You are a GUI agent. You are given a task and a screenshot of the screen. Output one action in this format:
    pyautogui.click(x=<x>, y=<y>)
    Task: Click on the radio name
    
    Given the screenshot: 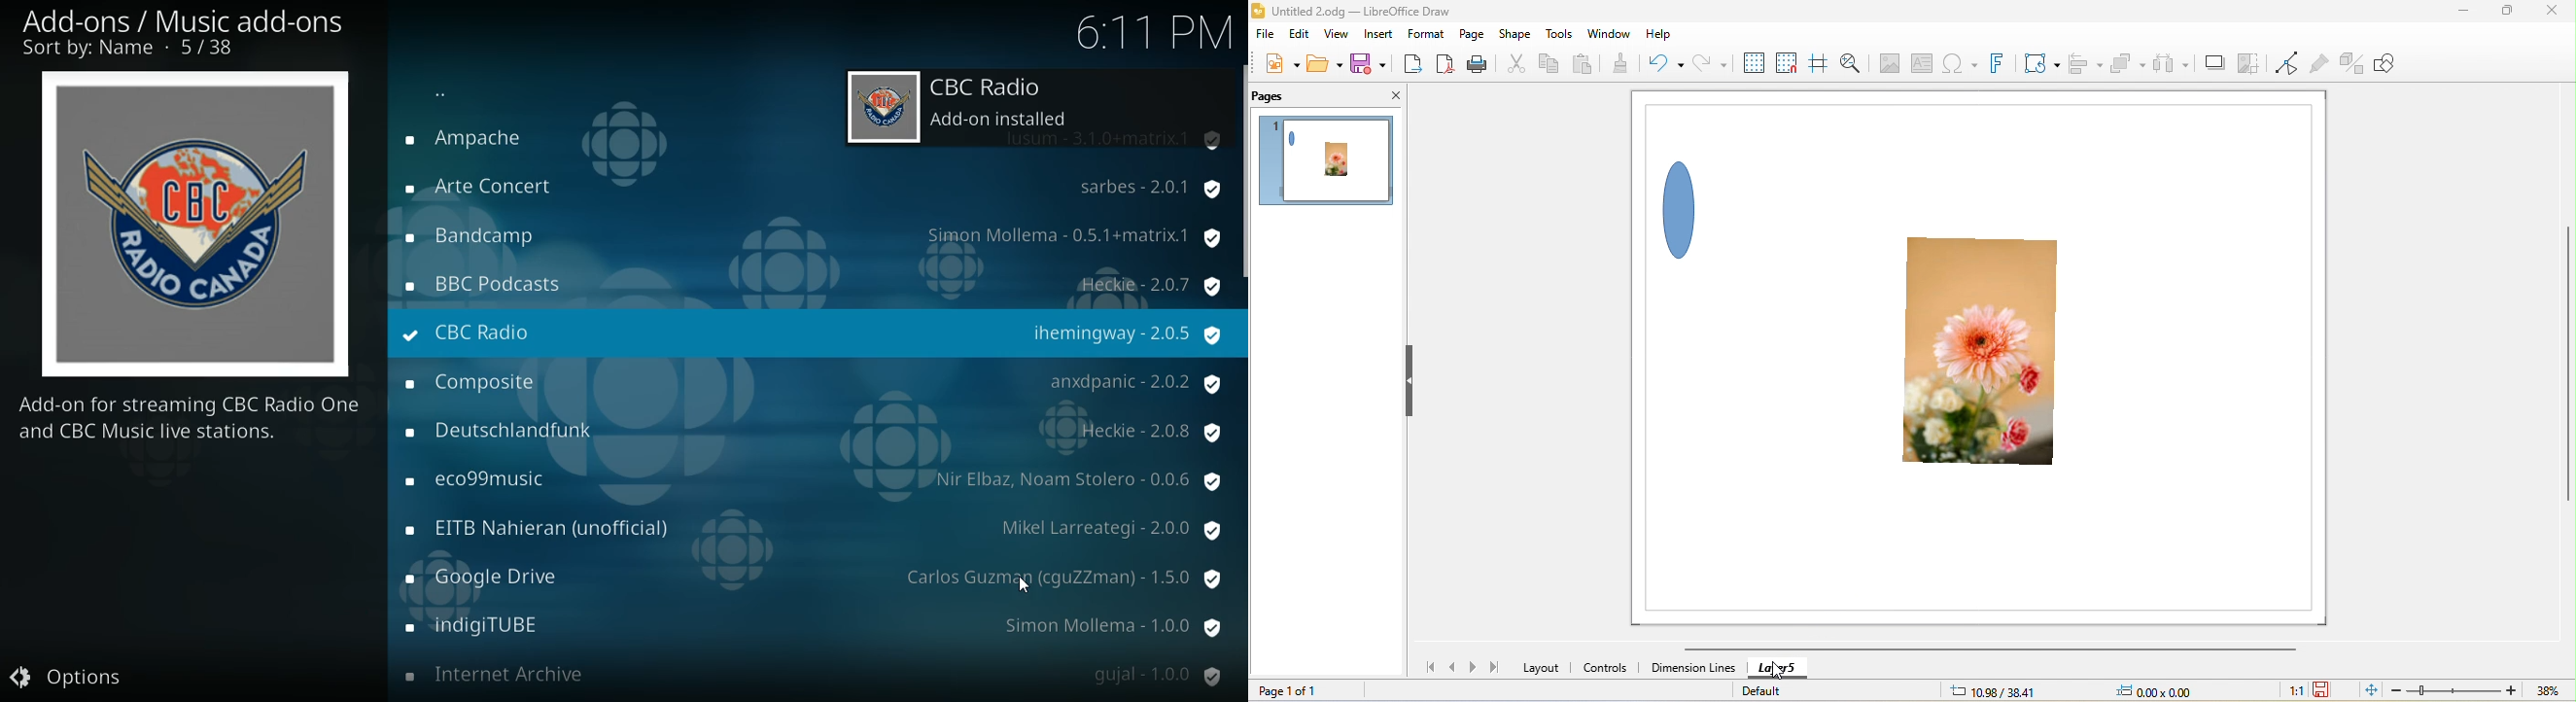 What is the action you would take?
    pyautogui.click(x=544, y=525)
    